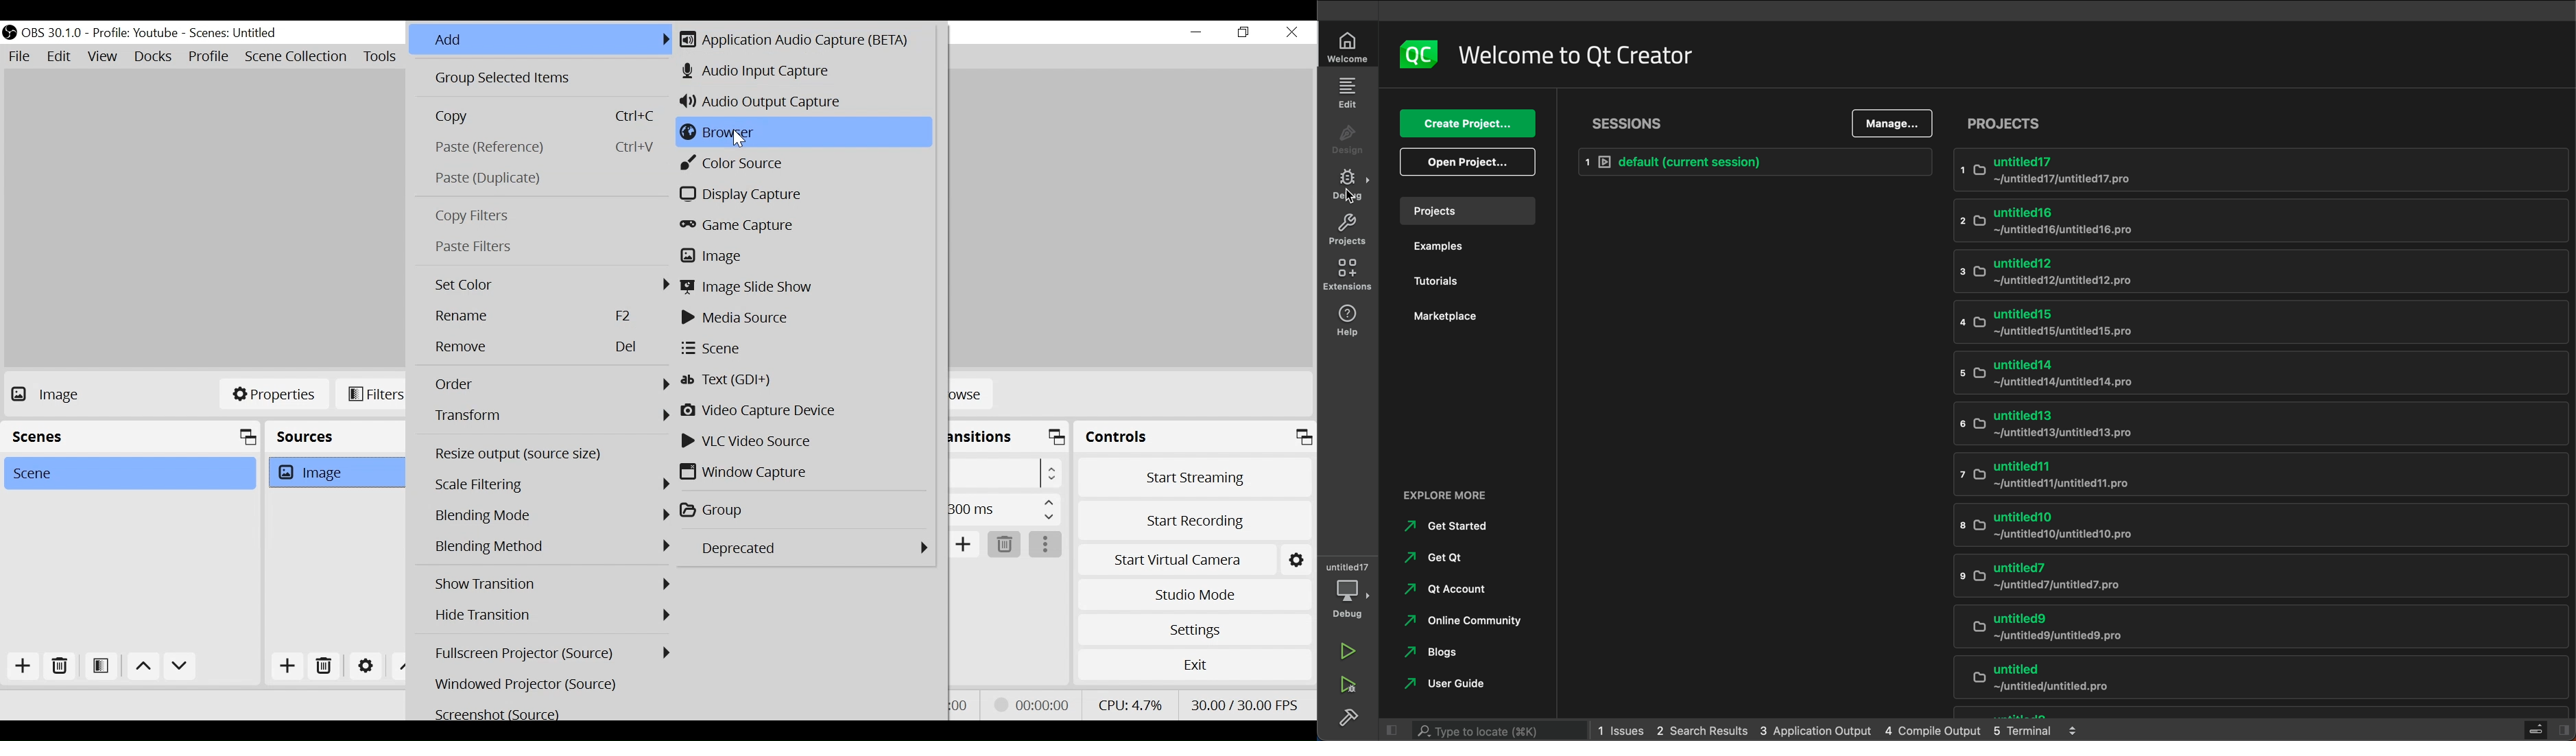  What do you see at coordinates (19, 58) in the screenshot?
I see `File` at bounding box center [19, 58].